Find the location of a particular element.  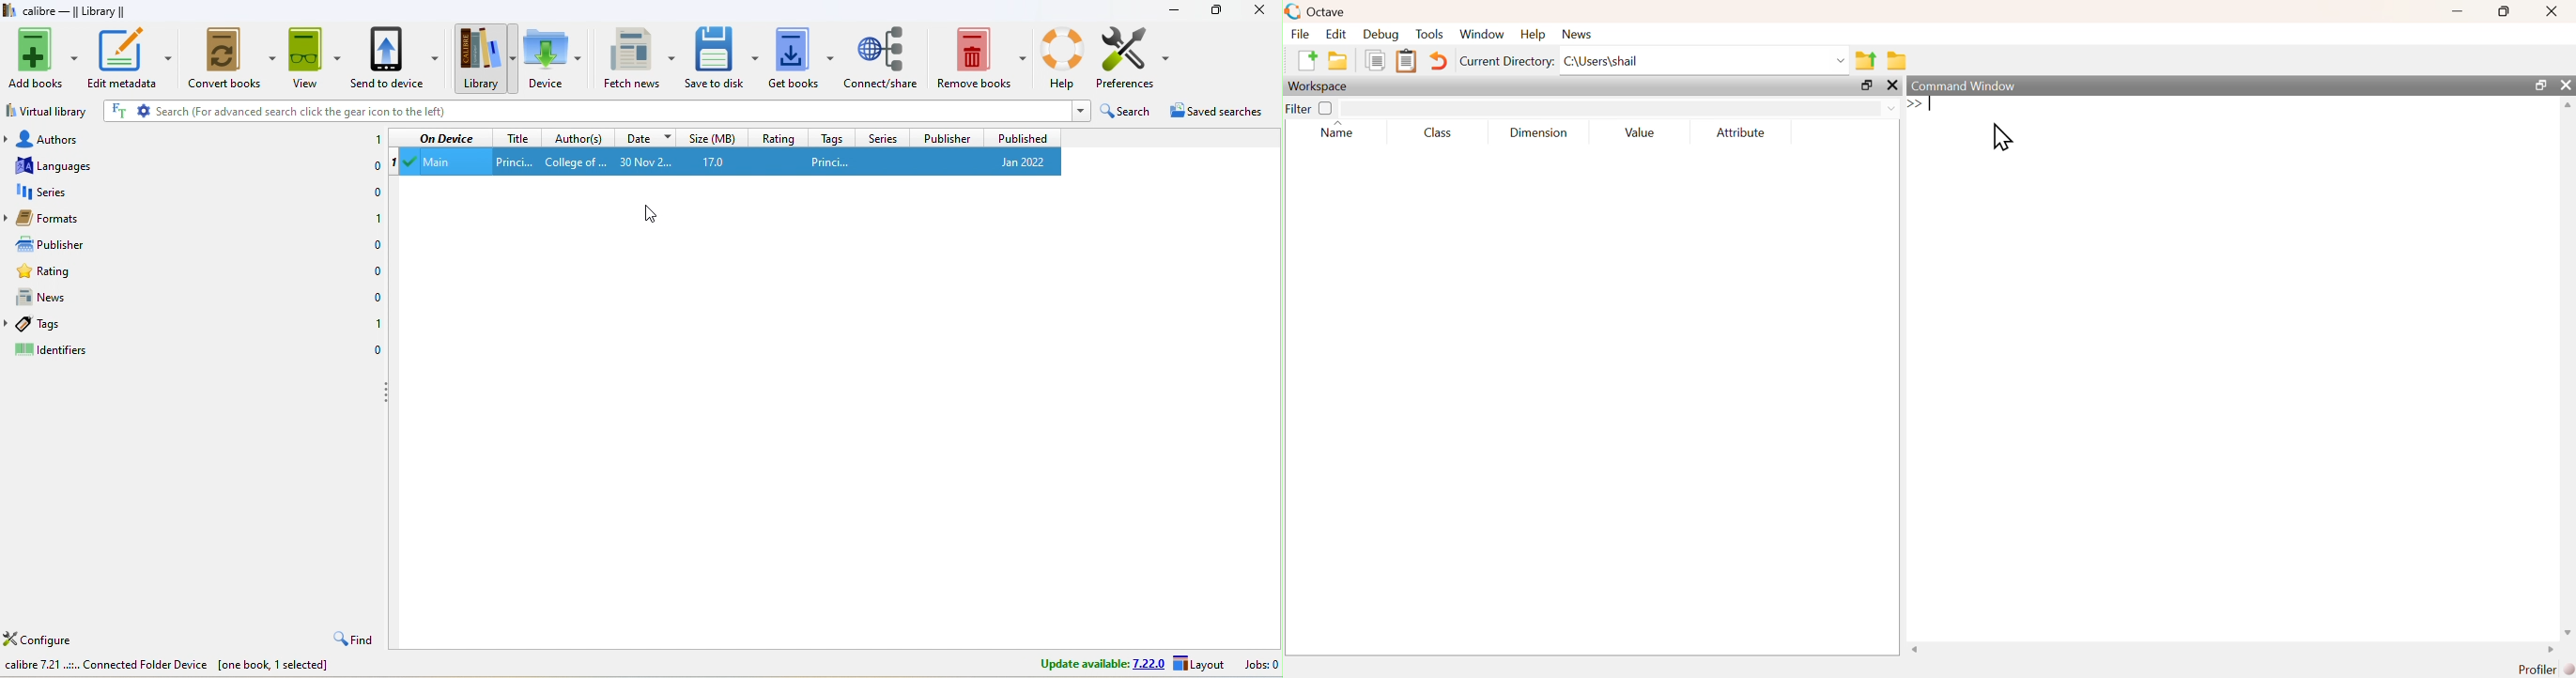

save to disk is located at coordinates (722, 56).